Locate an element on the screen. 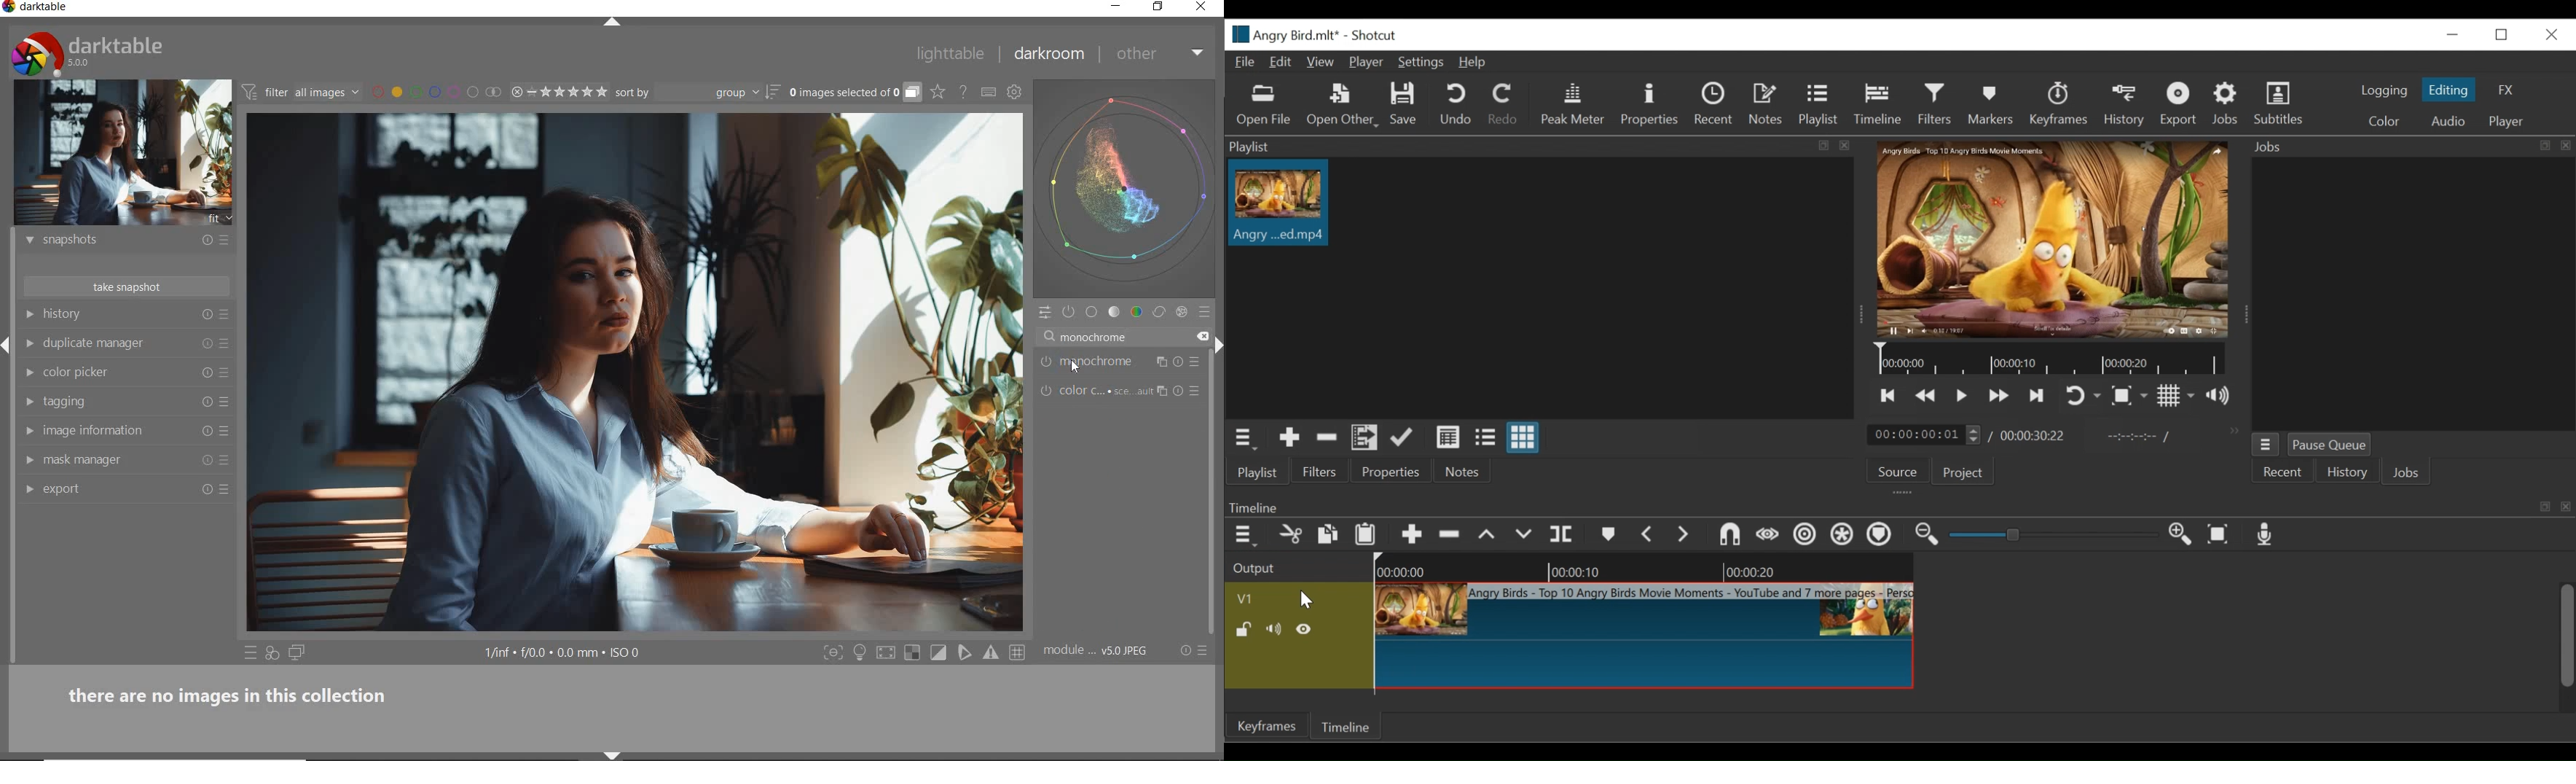  reset is located at coordinates (203, 242).